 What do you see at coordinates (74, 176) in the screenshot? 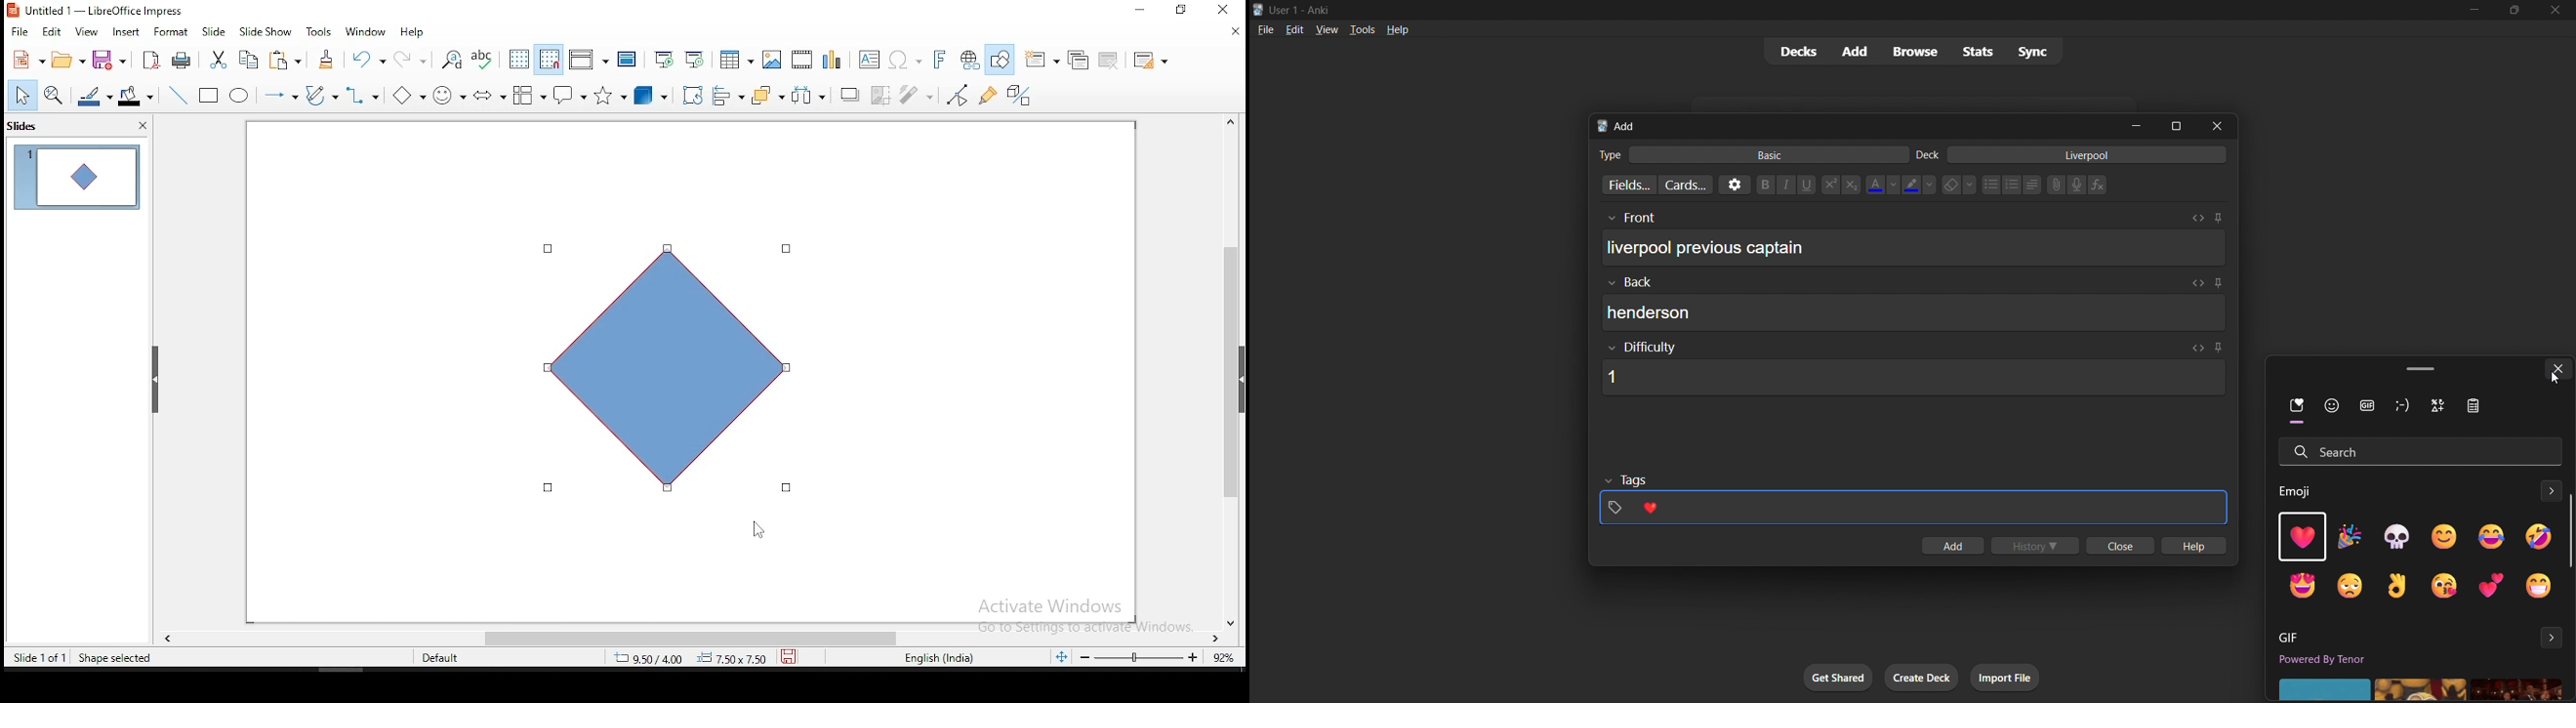
I see `slide 1` at bounding box center [74, 176].